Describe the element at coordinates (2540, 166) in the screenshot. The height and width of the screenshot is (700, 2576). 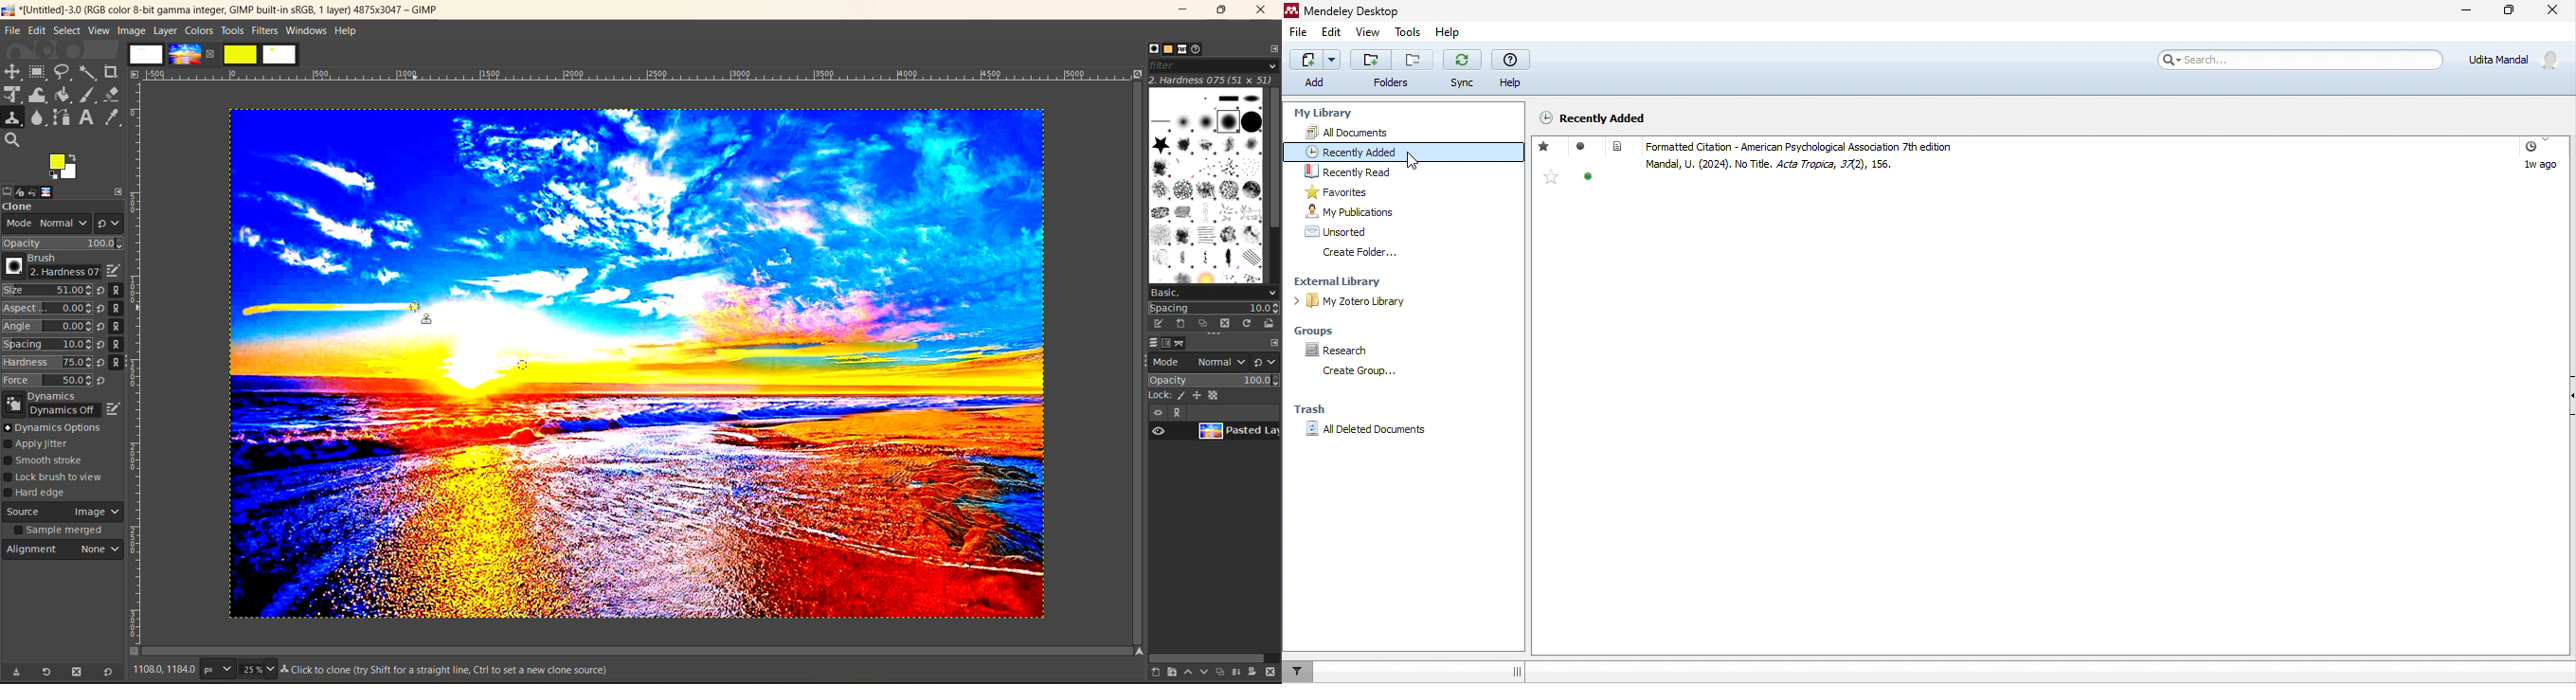
I see `1 w ago` at that location.